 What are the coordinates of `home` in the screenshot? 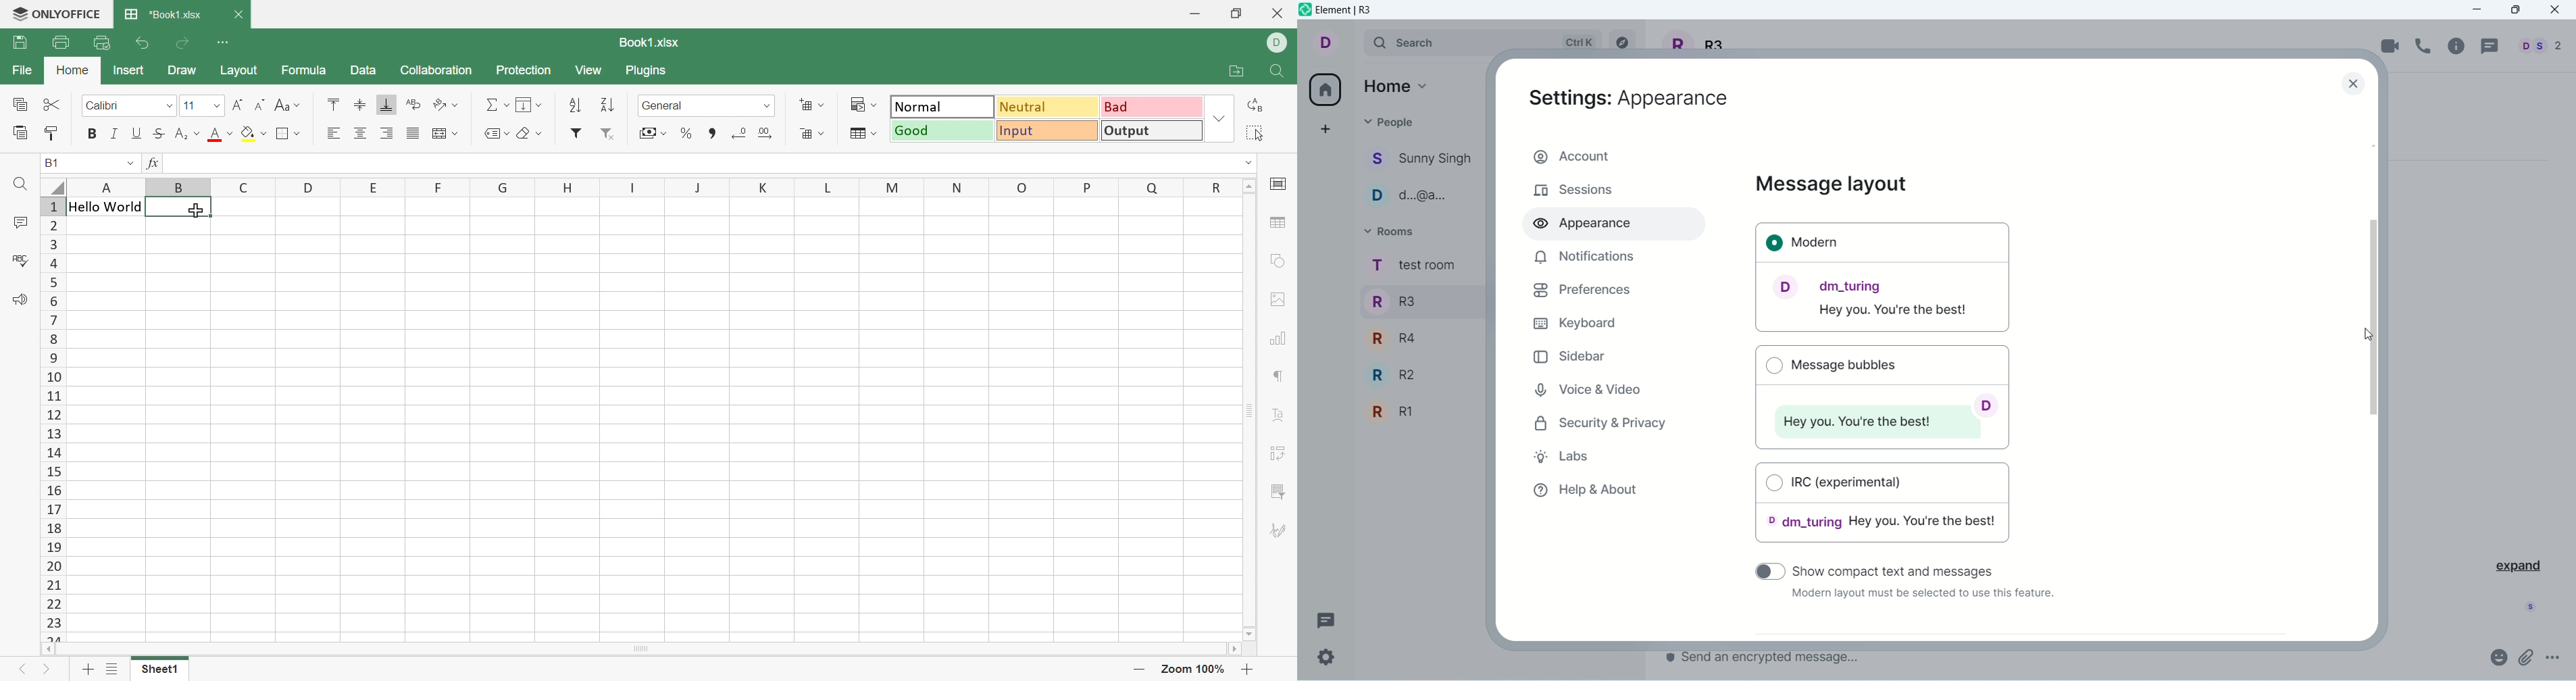 It's located at (1400, 85).